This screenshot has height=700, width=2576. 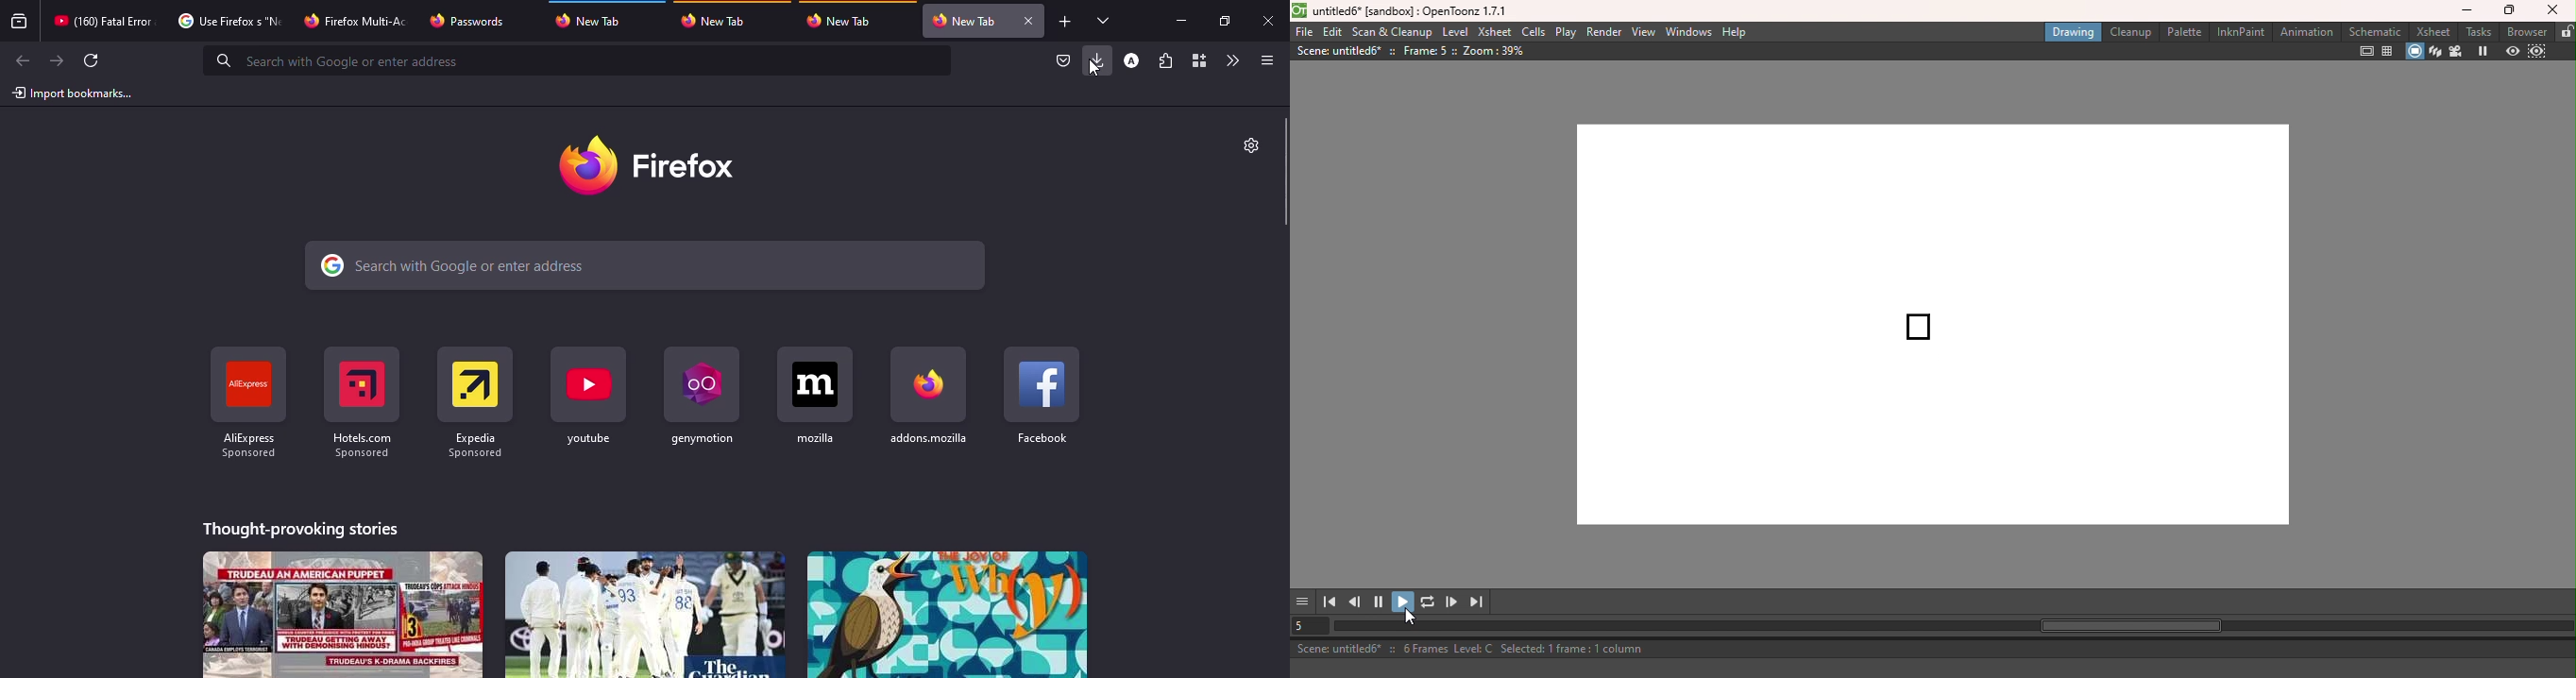 I want to click on extensions, so click(x=1165, y=62).